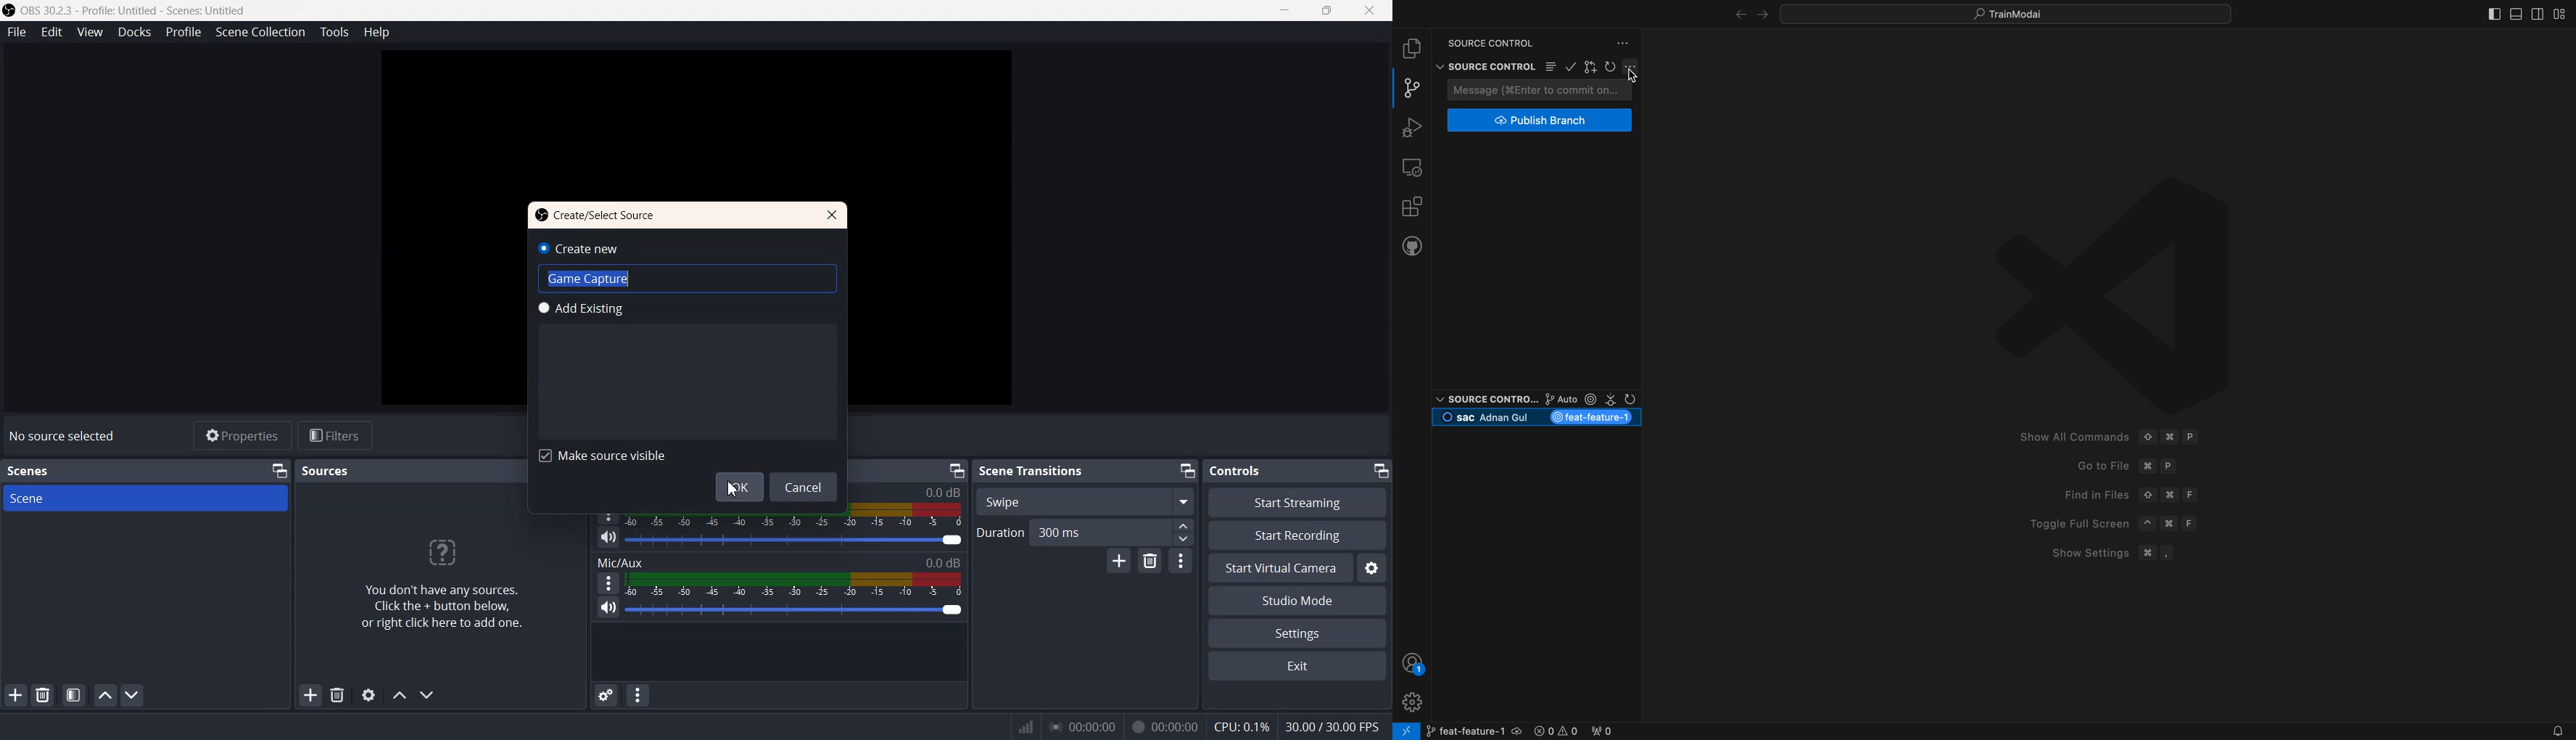 The image size is (2576, 756). Describe the element at coordinates (2073, 524) in the screenshot. I see `Toggle Full Screen` at that location.